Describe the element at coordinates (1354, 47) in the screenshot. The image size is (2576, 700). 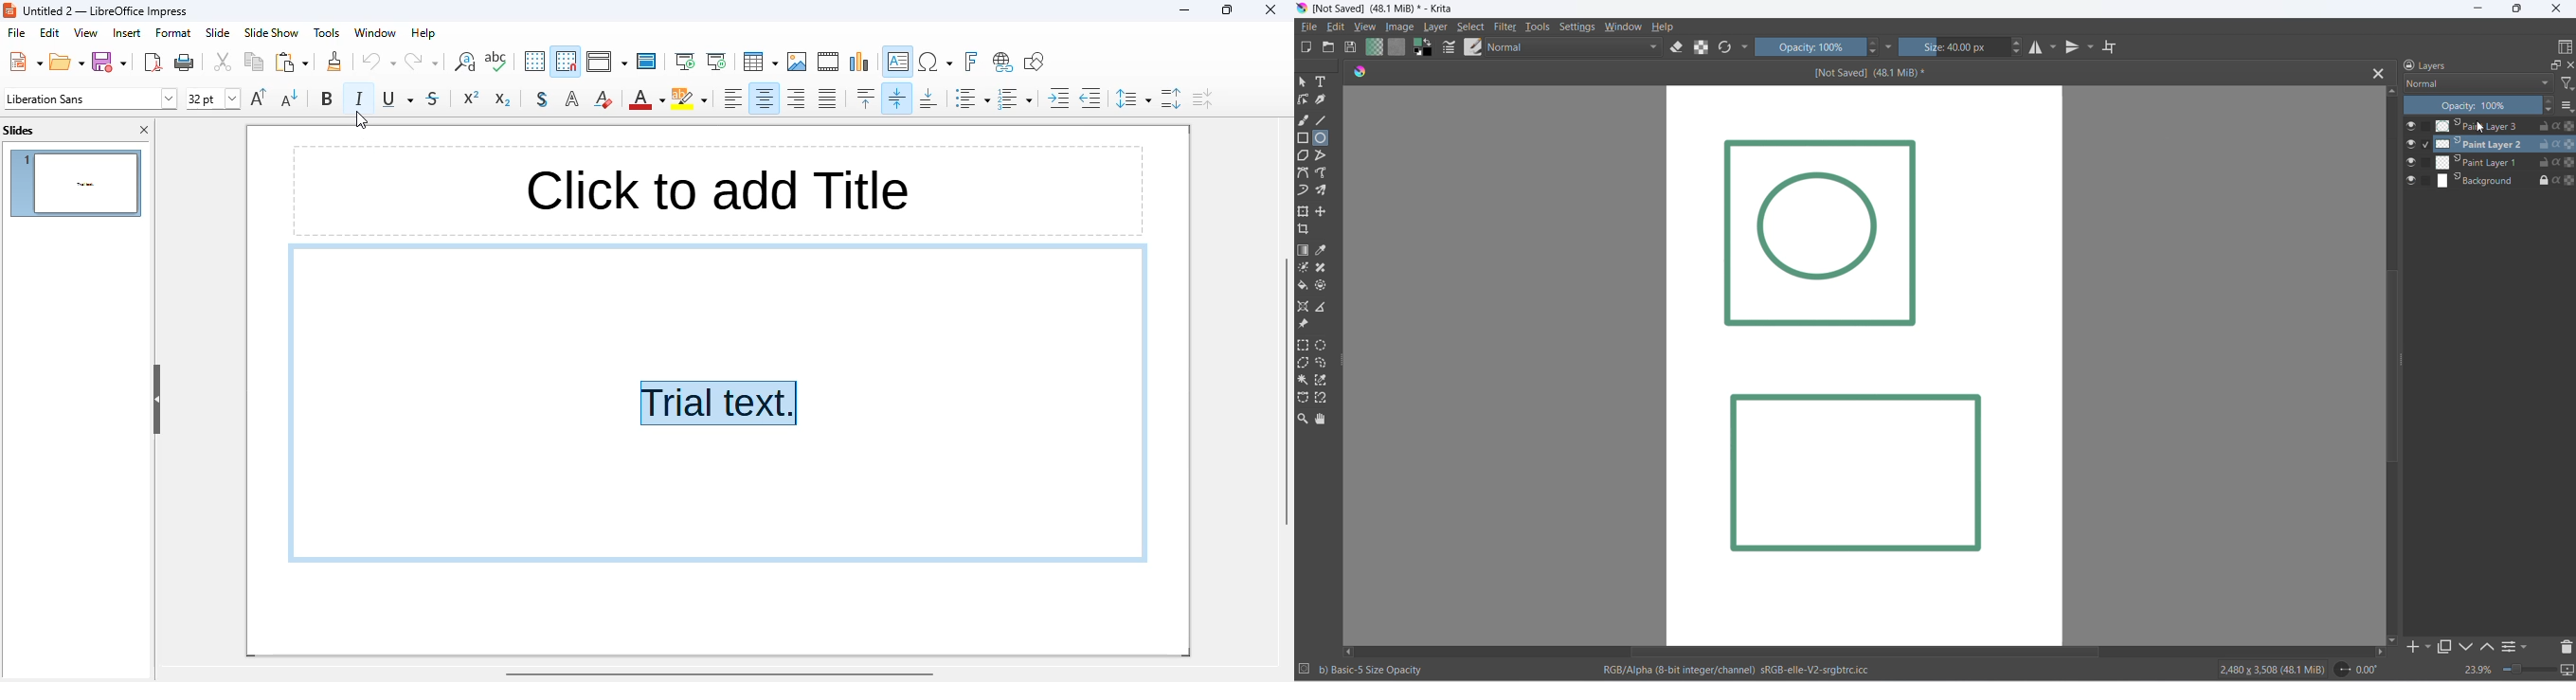
I see `save` at that location.